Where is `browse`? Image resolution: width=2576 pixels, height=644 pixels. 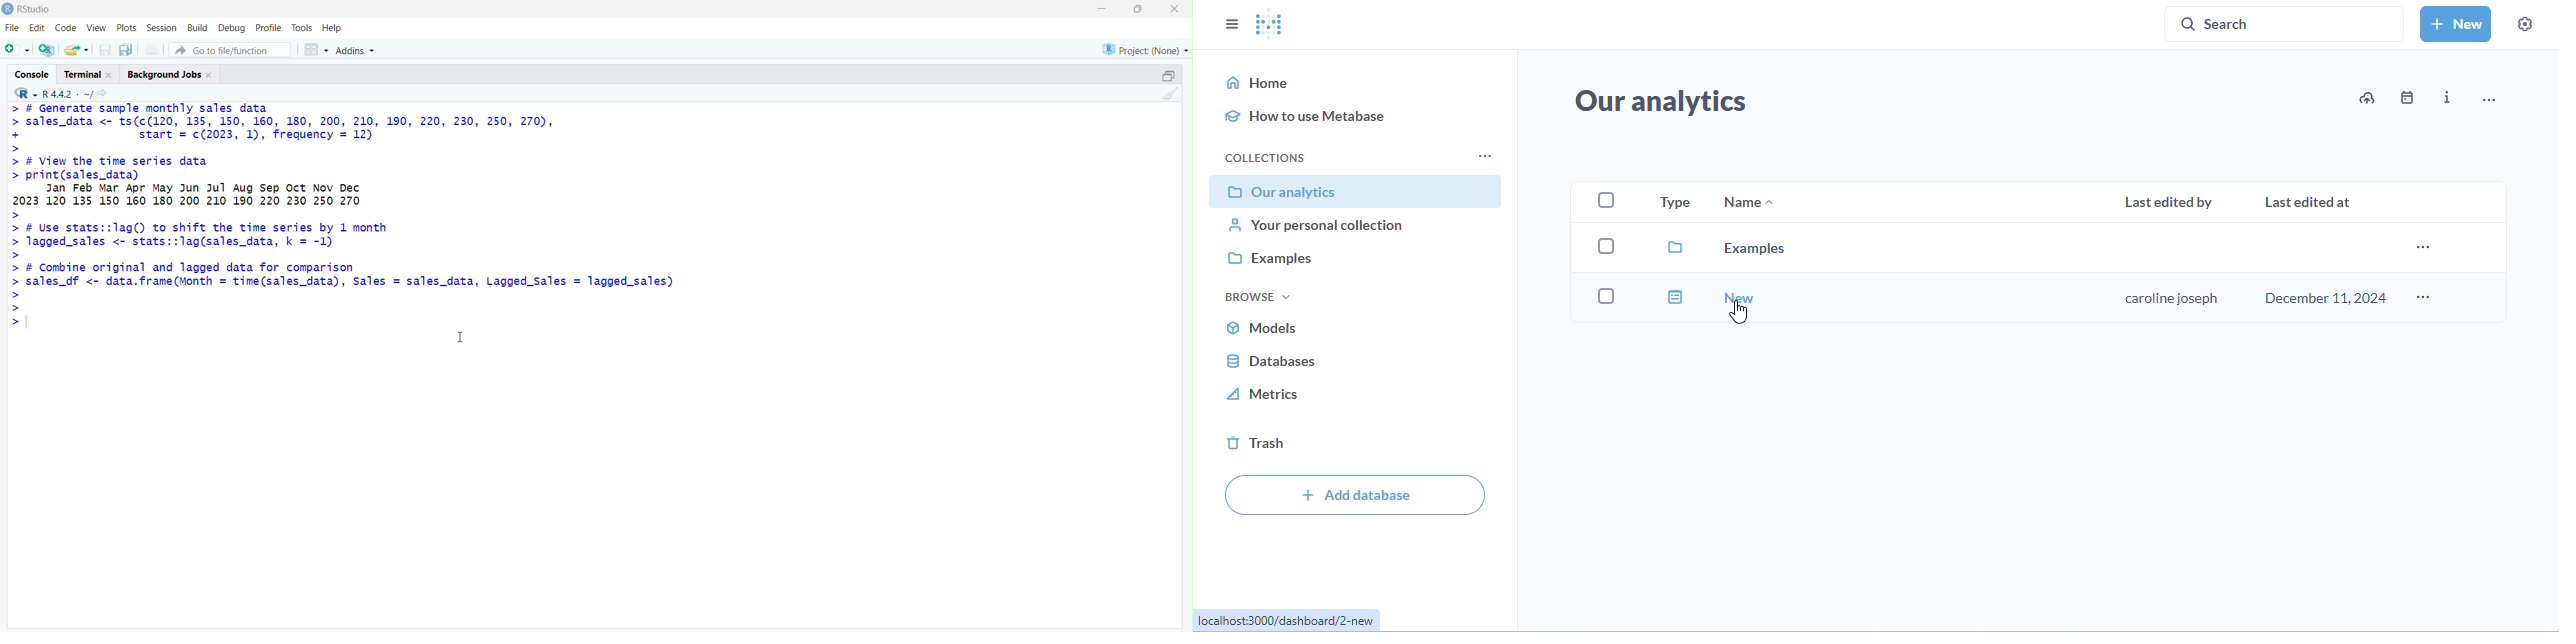 browse is located at coordinates (1258, 297).